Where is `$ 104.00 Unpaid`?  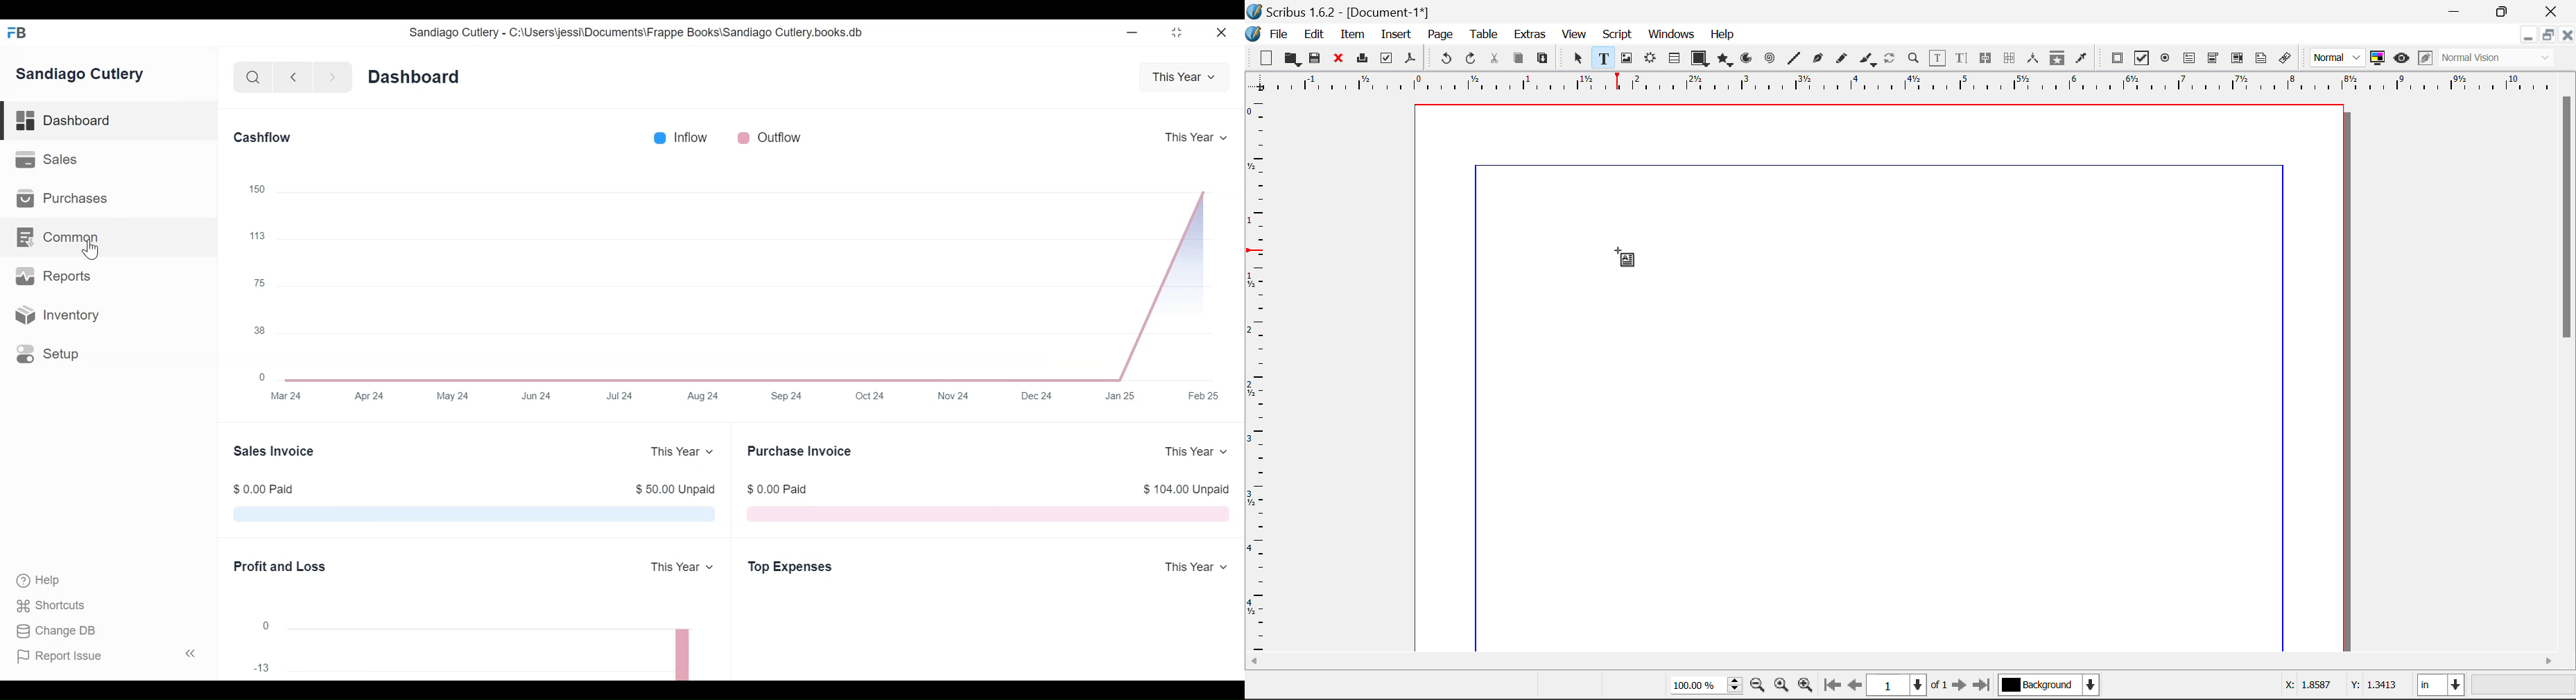
$ 104.00 Unpaid is located at coordinates (1187, 489).